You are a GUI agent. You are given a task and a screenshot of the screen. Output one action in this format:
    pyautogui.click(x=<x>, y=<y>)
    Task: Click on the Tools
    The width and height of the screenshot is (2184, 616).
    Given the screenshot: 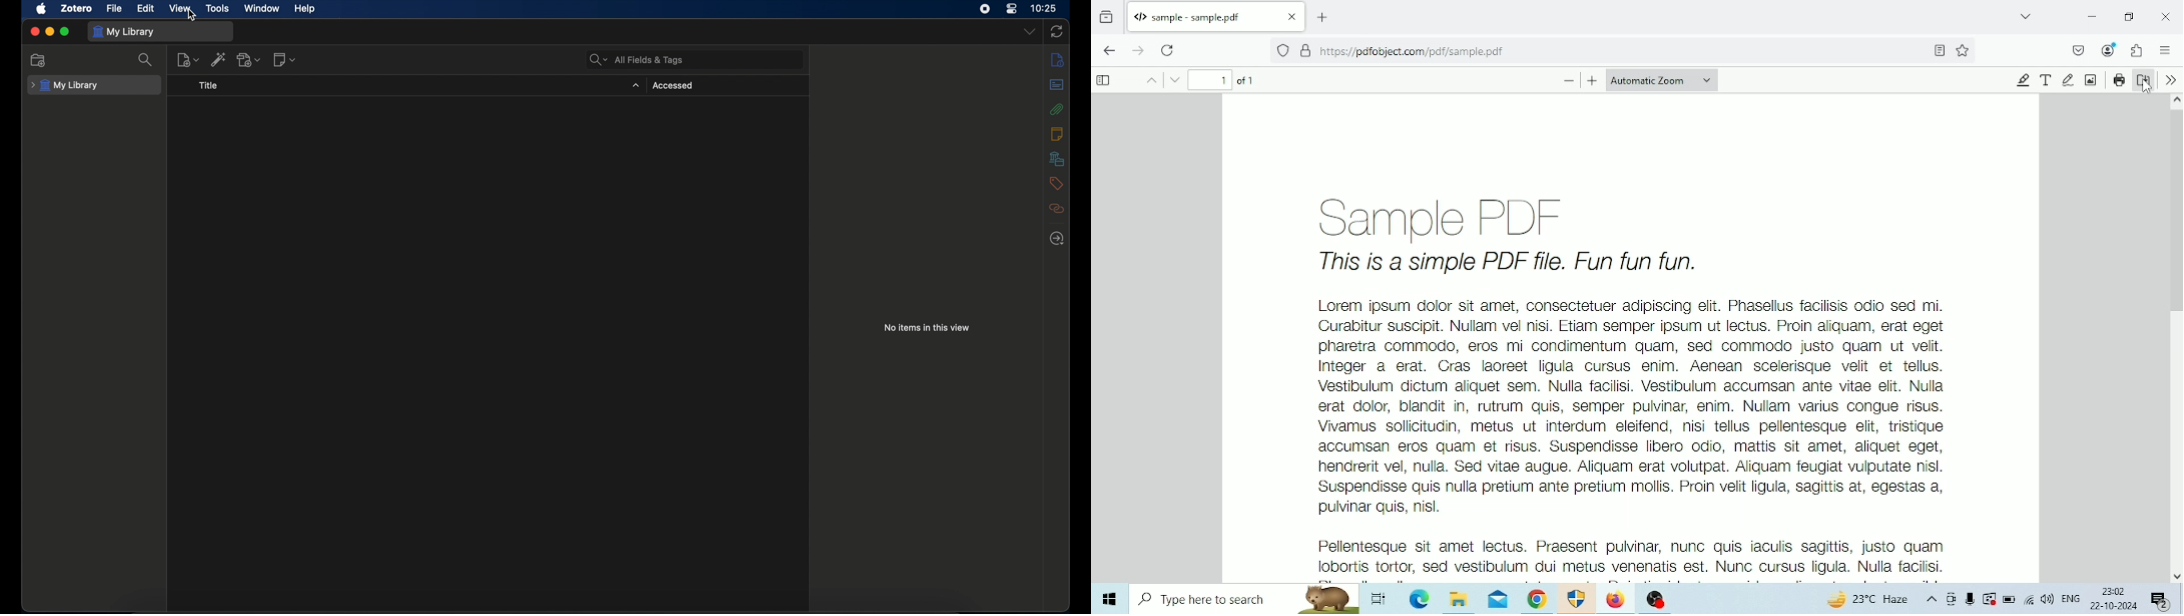 What is the action you would take?
    pyautogui.click(x=2171, y=79)
    